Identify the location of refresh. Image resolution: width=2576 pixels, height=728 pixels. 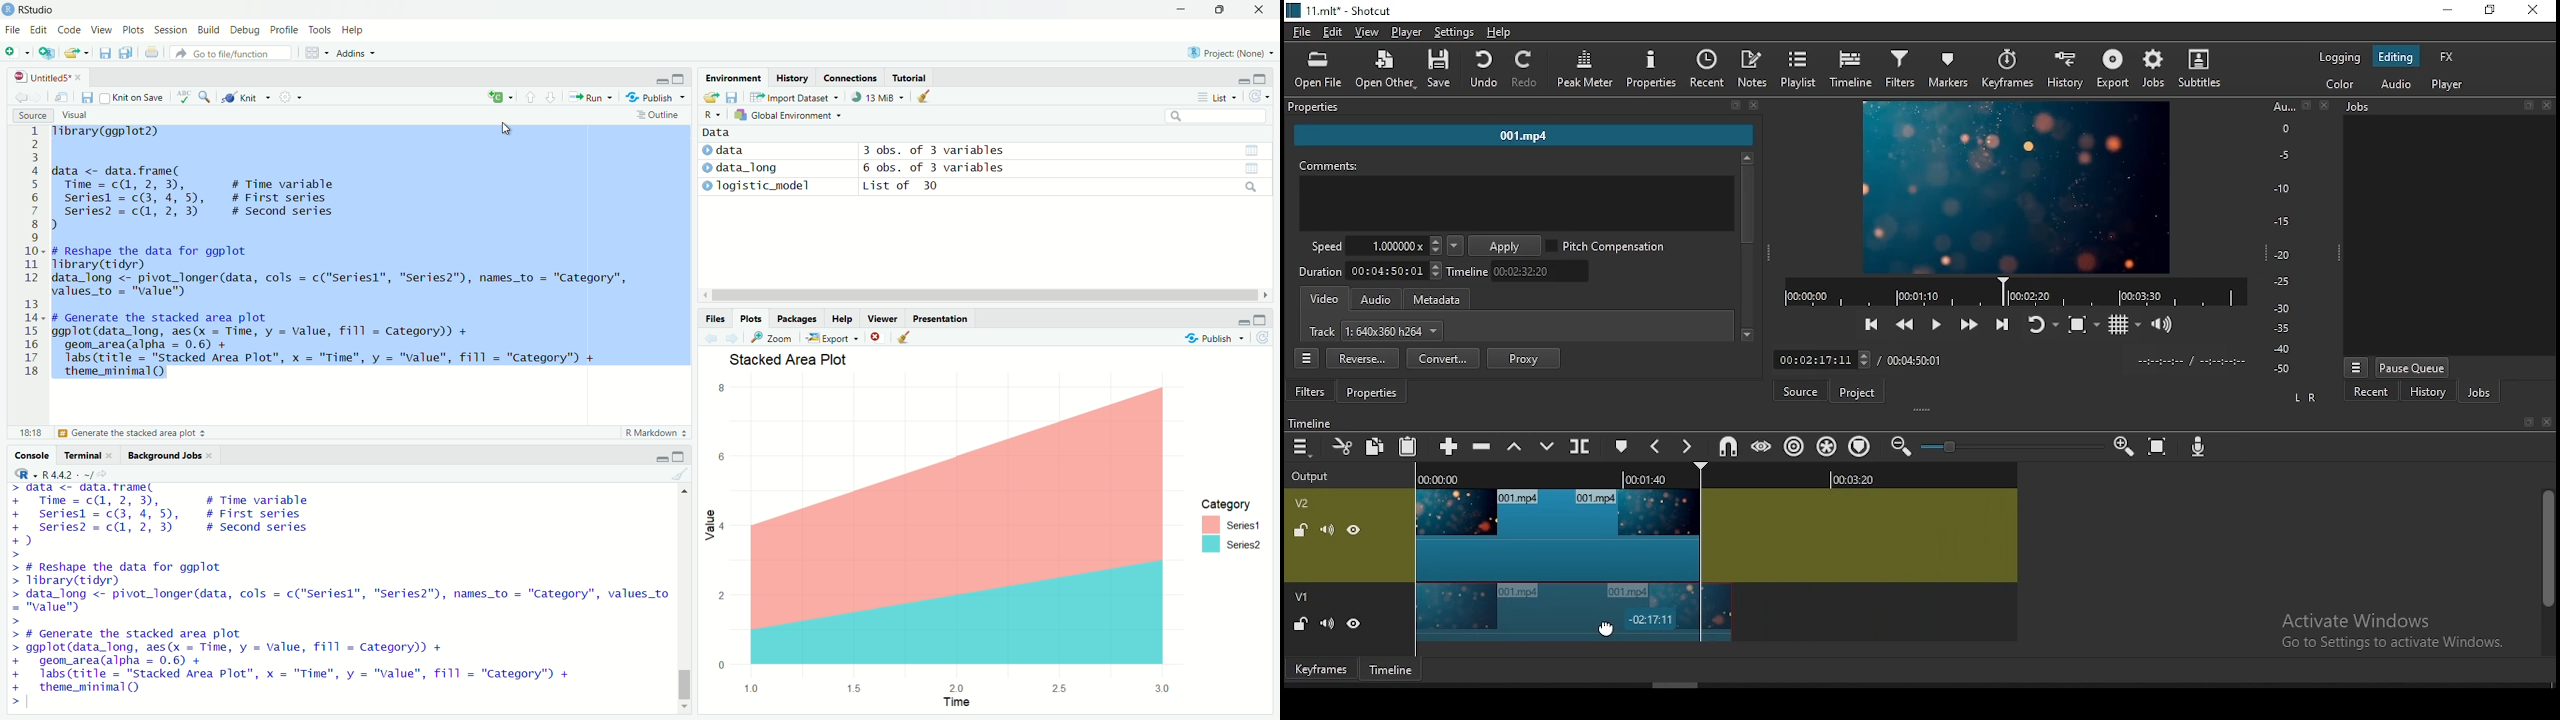
(1257, 97).